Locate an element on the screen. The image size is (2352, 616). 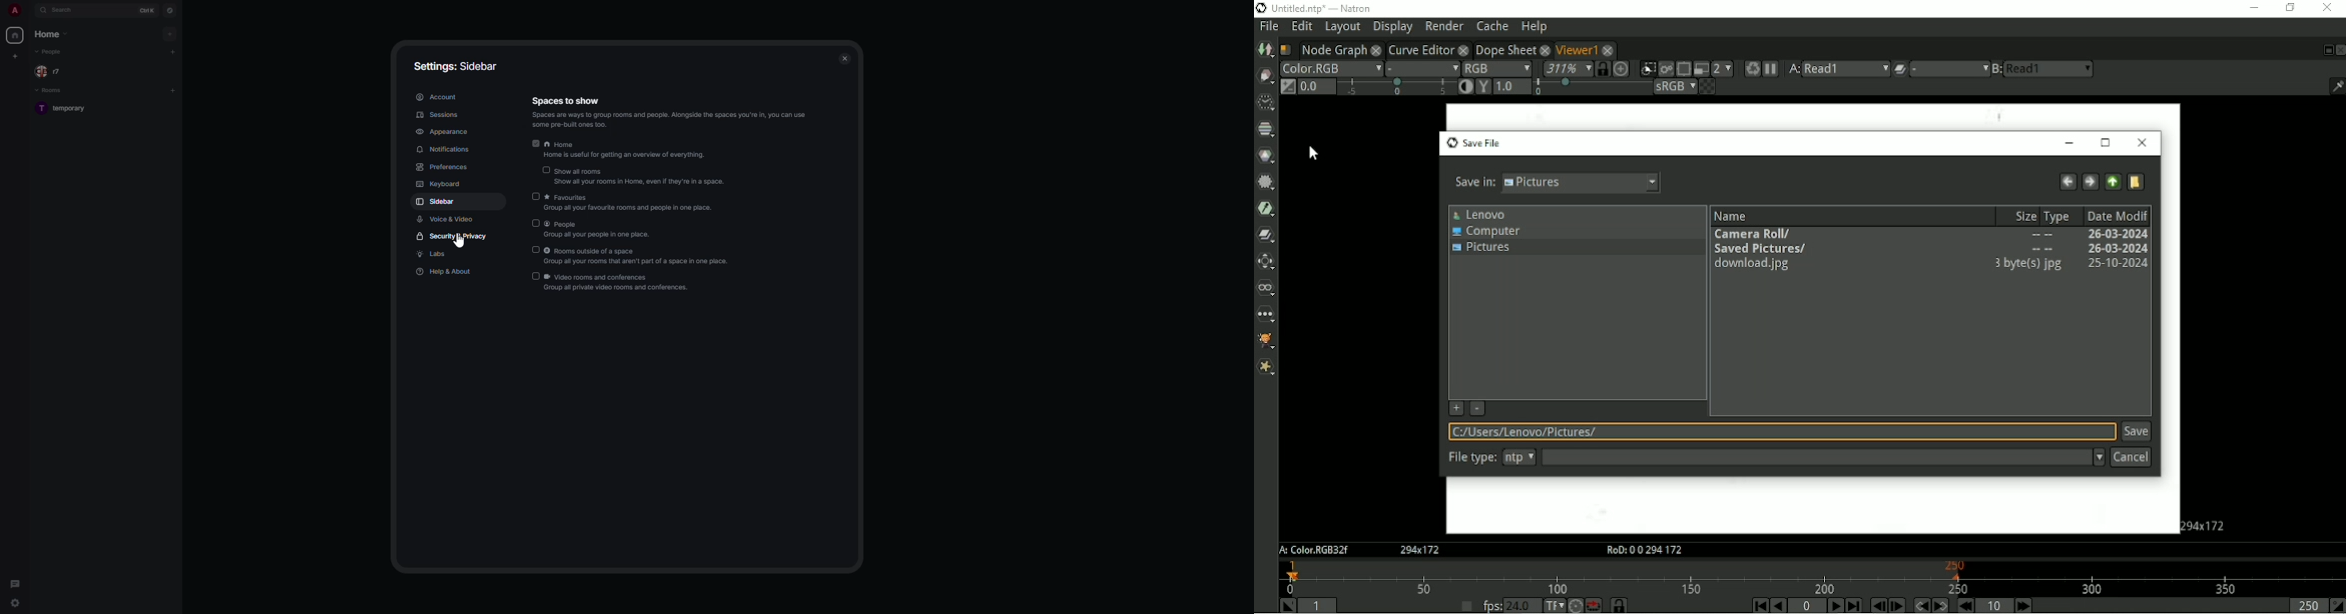
Keyer is located at coordinates (1266, 209).